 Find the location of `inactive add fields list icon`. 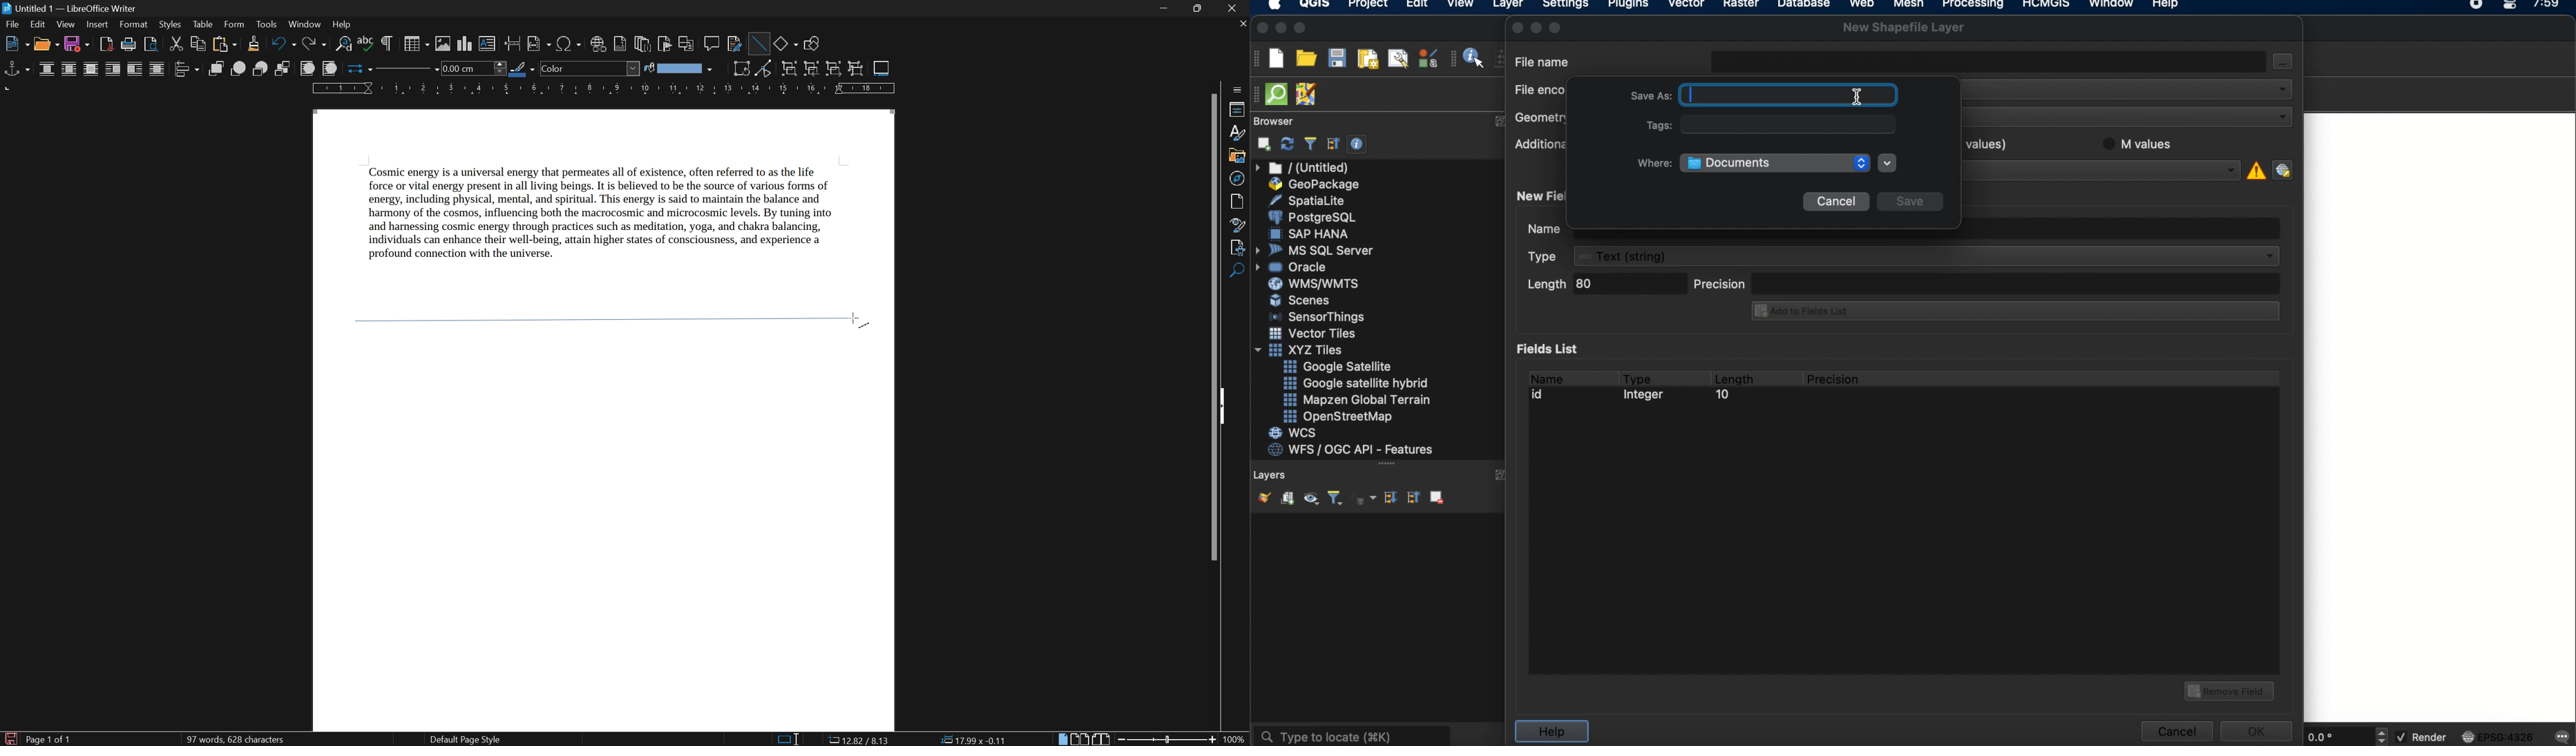

inactive add fields list icon is located at coordinates (2013, 312).